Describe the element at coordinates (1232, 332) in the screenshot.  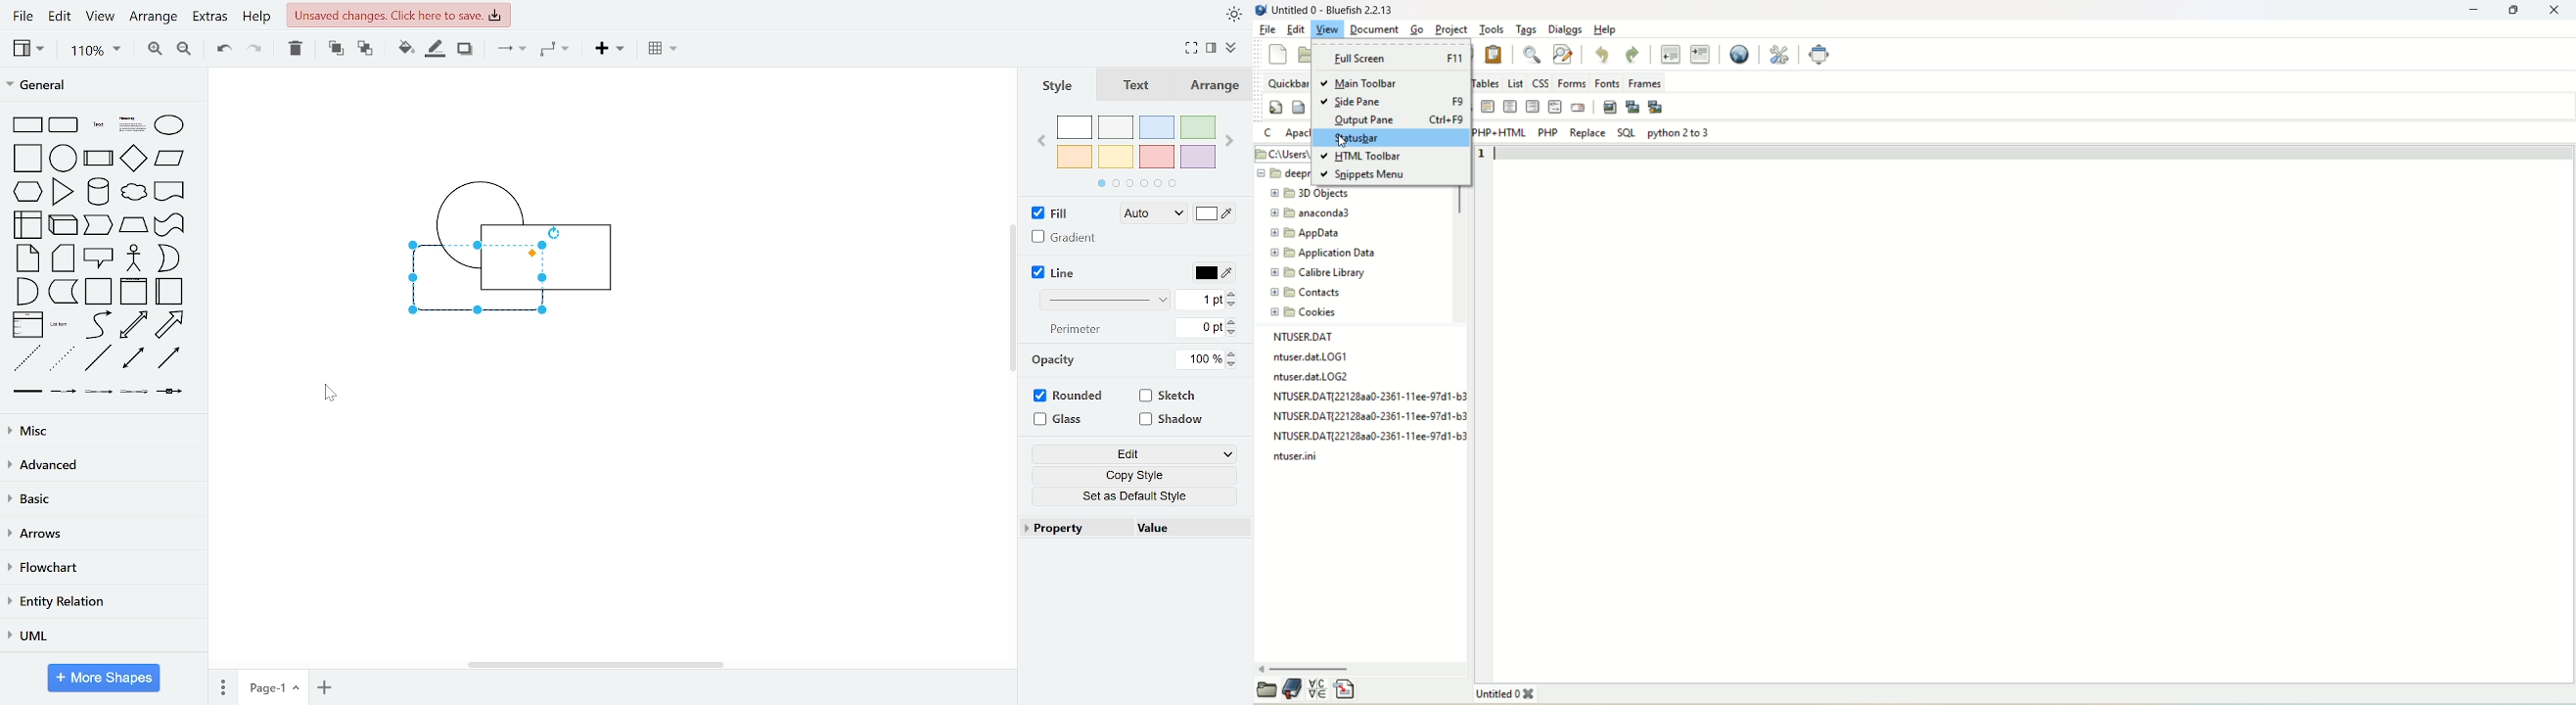
I see `decrease perimeter` at that location.